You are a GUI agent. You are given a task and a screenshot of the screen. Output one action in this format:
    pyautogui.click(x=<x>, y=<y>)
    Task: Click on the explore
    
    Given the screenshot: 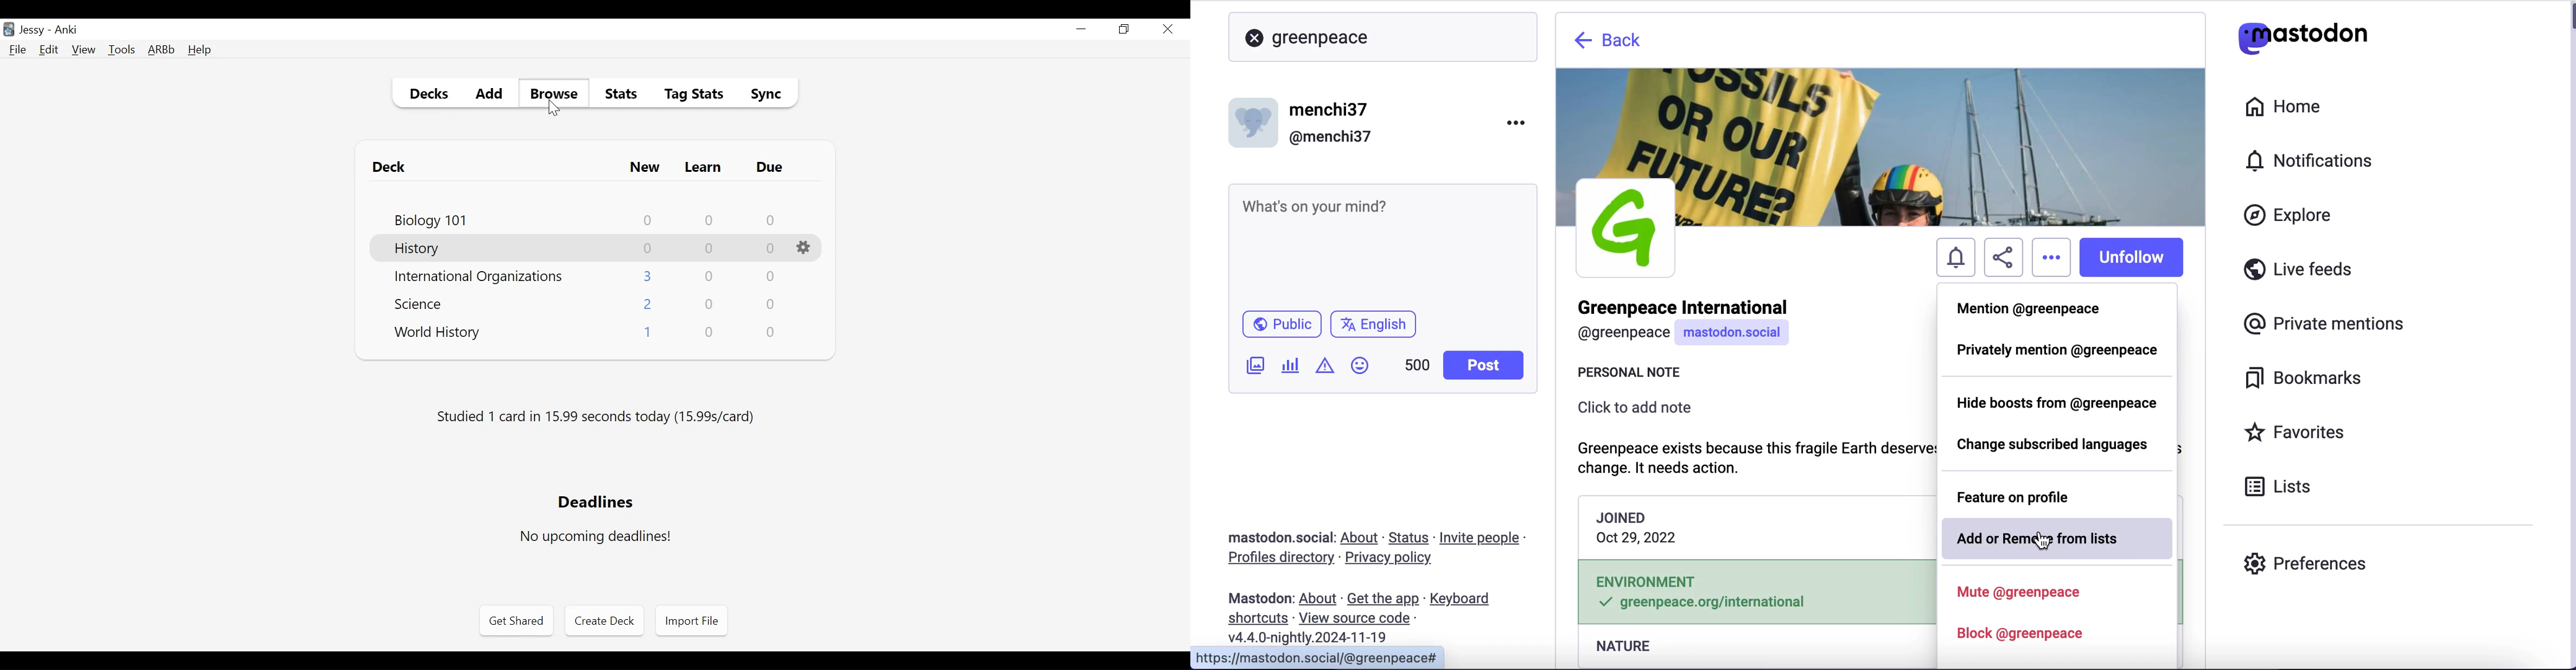 What is the action you would take?
    pyautogui.click(x=2298, y=216)
    